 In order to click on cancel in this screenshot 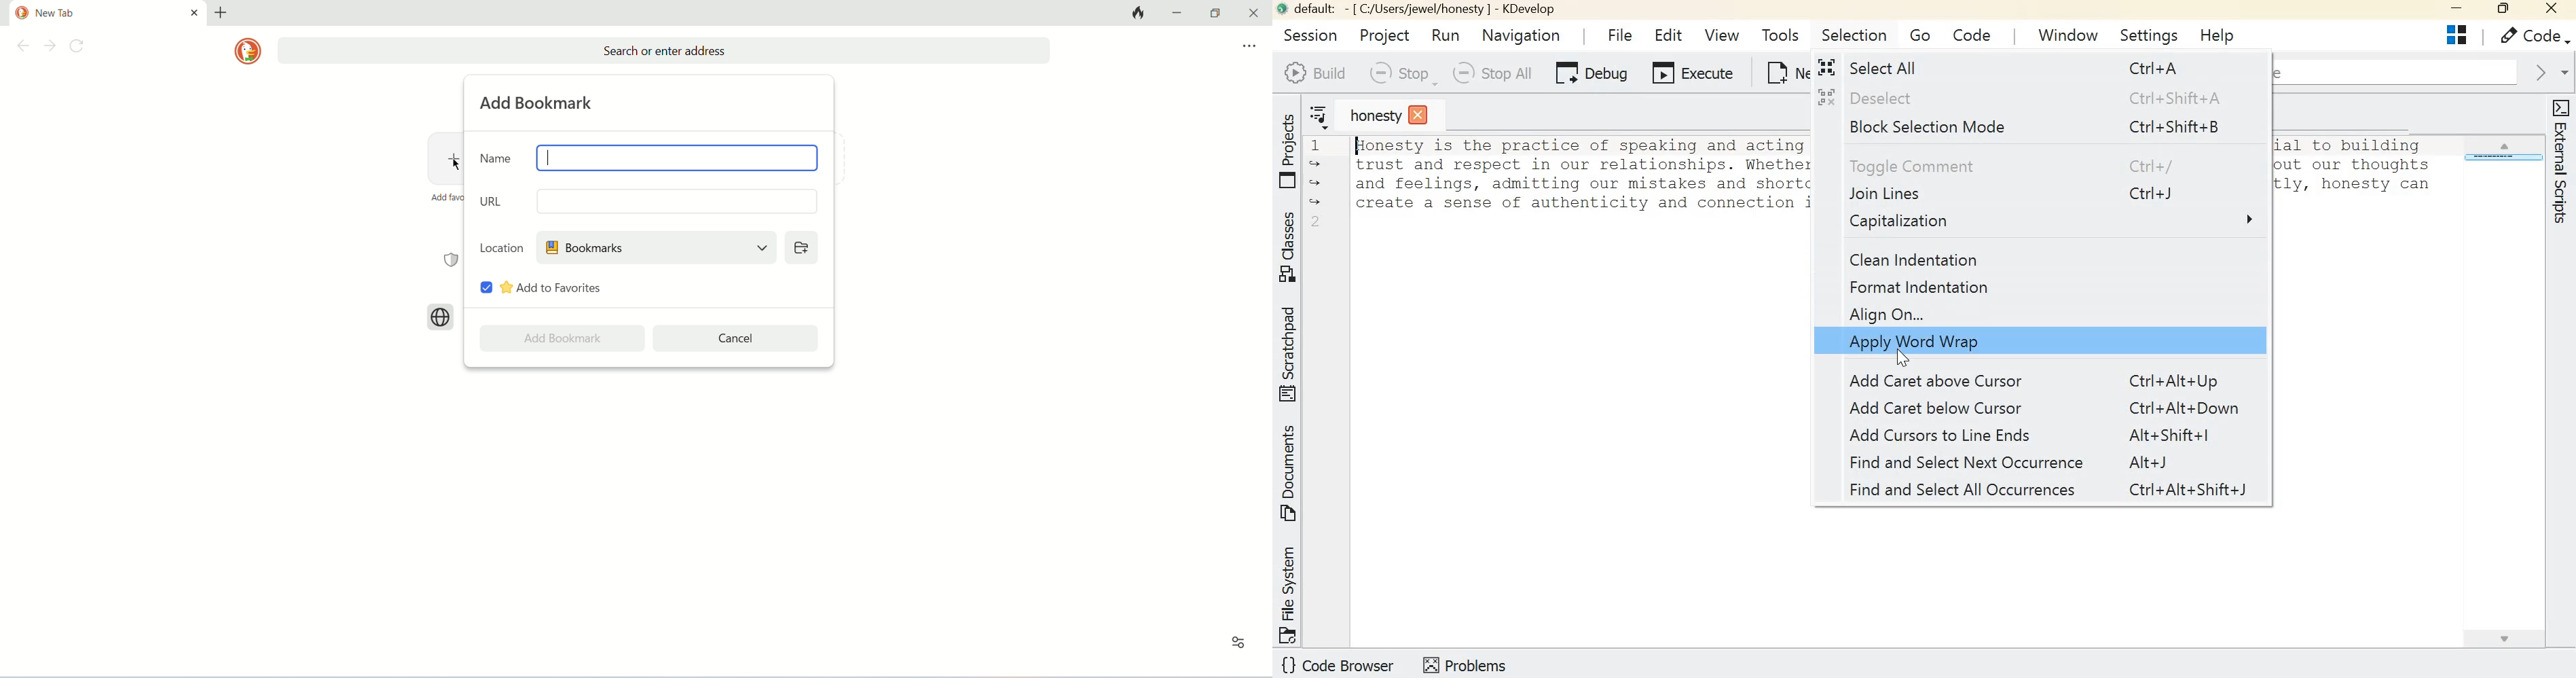, I will do `click(737, 338)`.